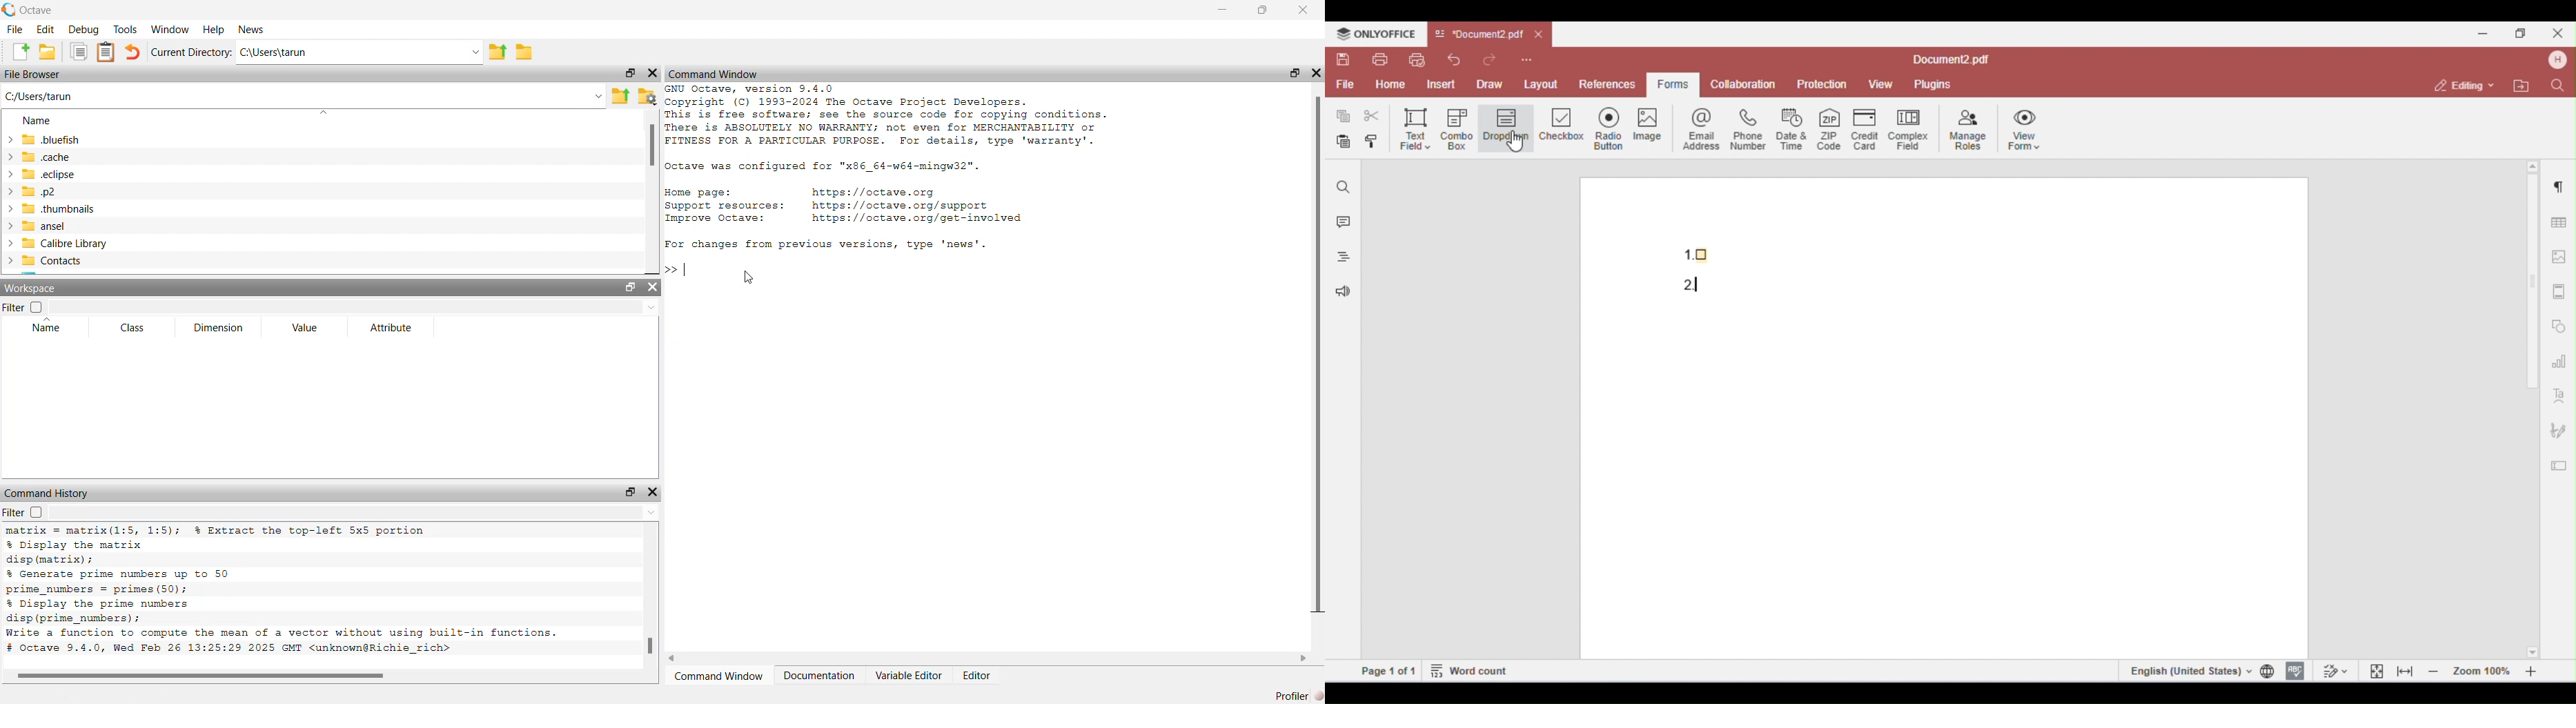  I want to click on calibre library, so click(66, 244).